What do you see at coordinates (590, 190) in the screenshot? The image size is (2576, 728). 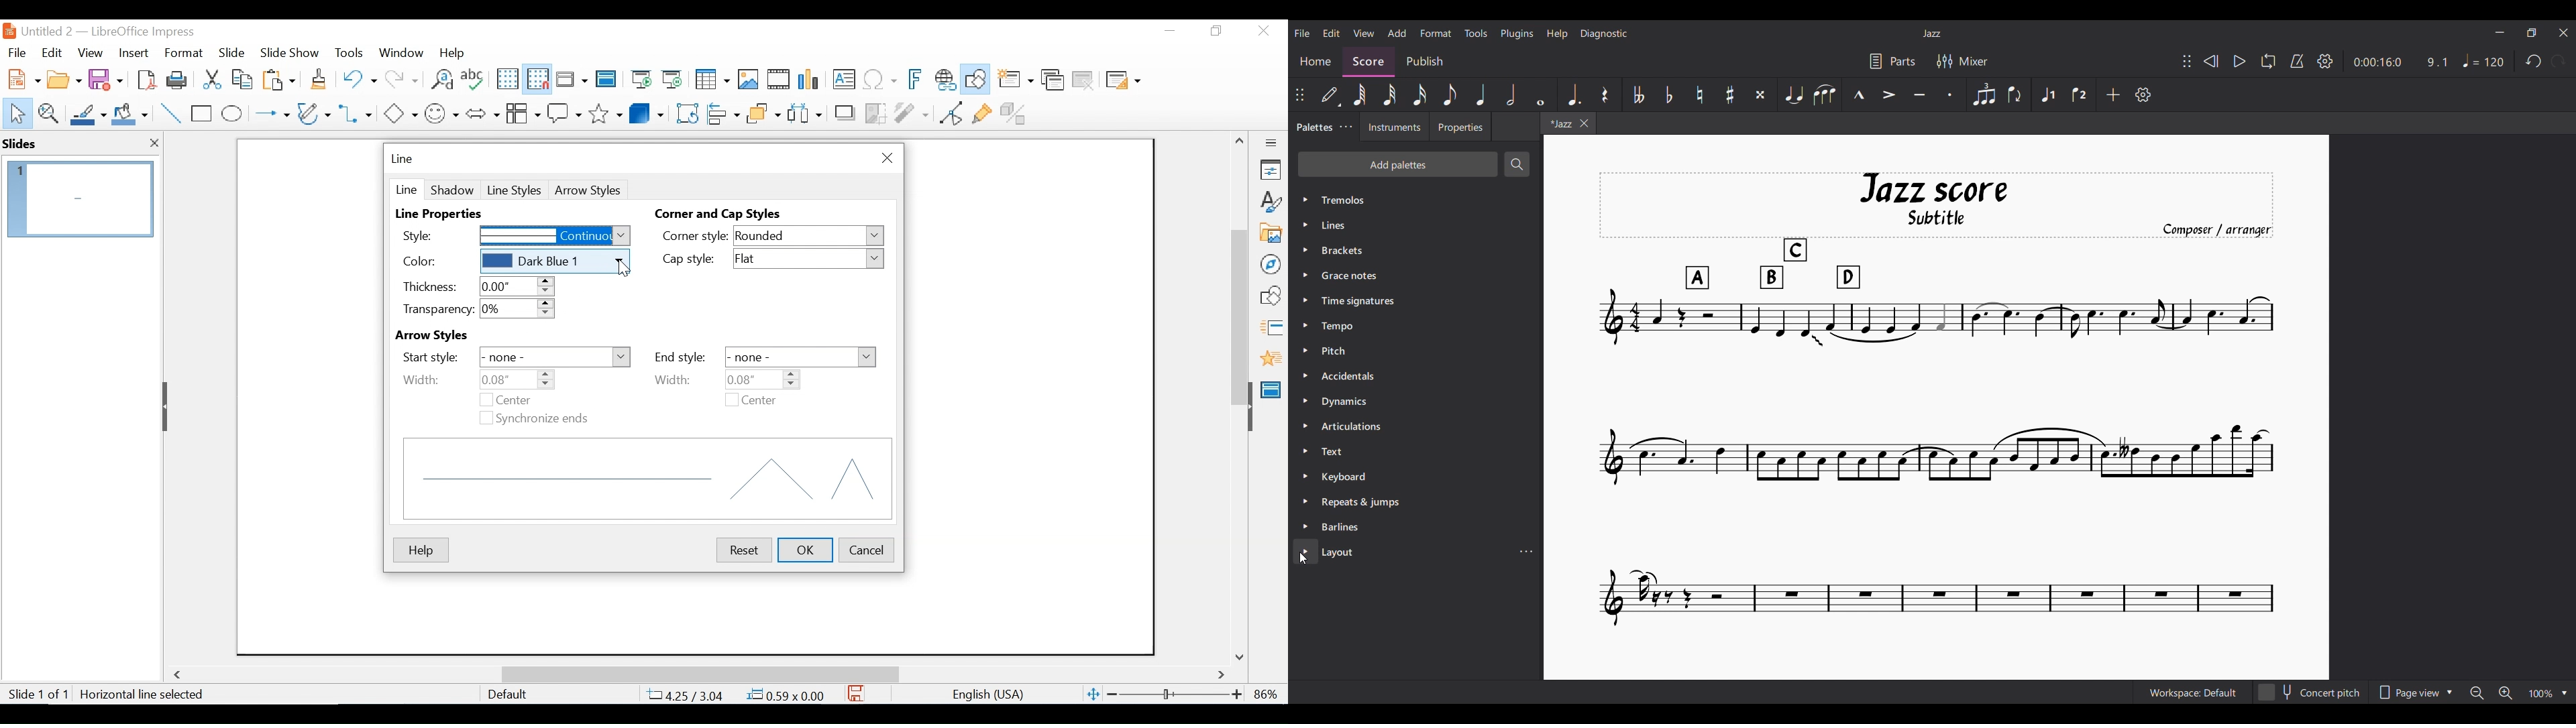 I see `Arrow Style` at bounding box center [590, 190].